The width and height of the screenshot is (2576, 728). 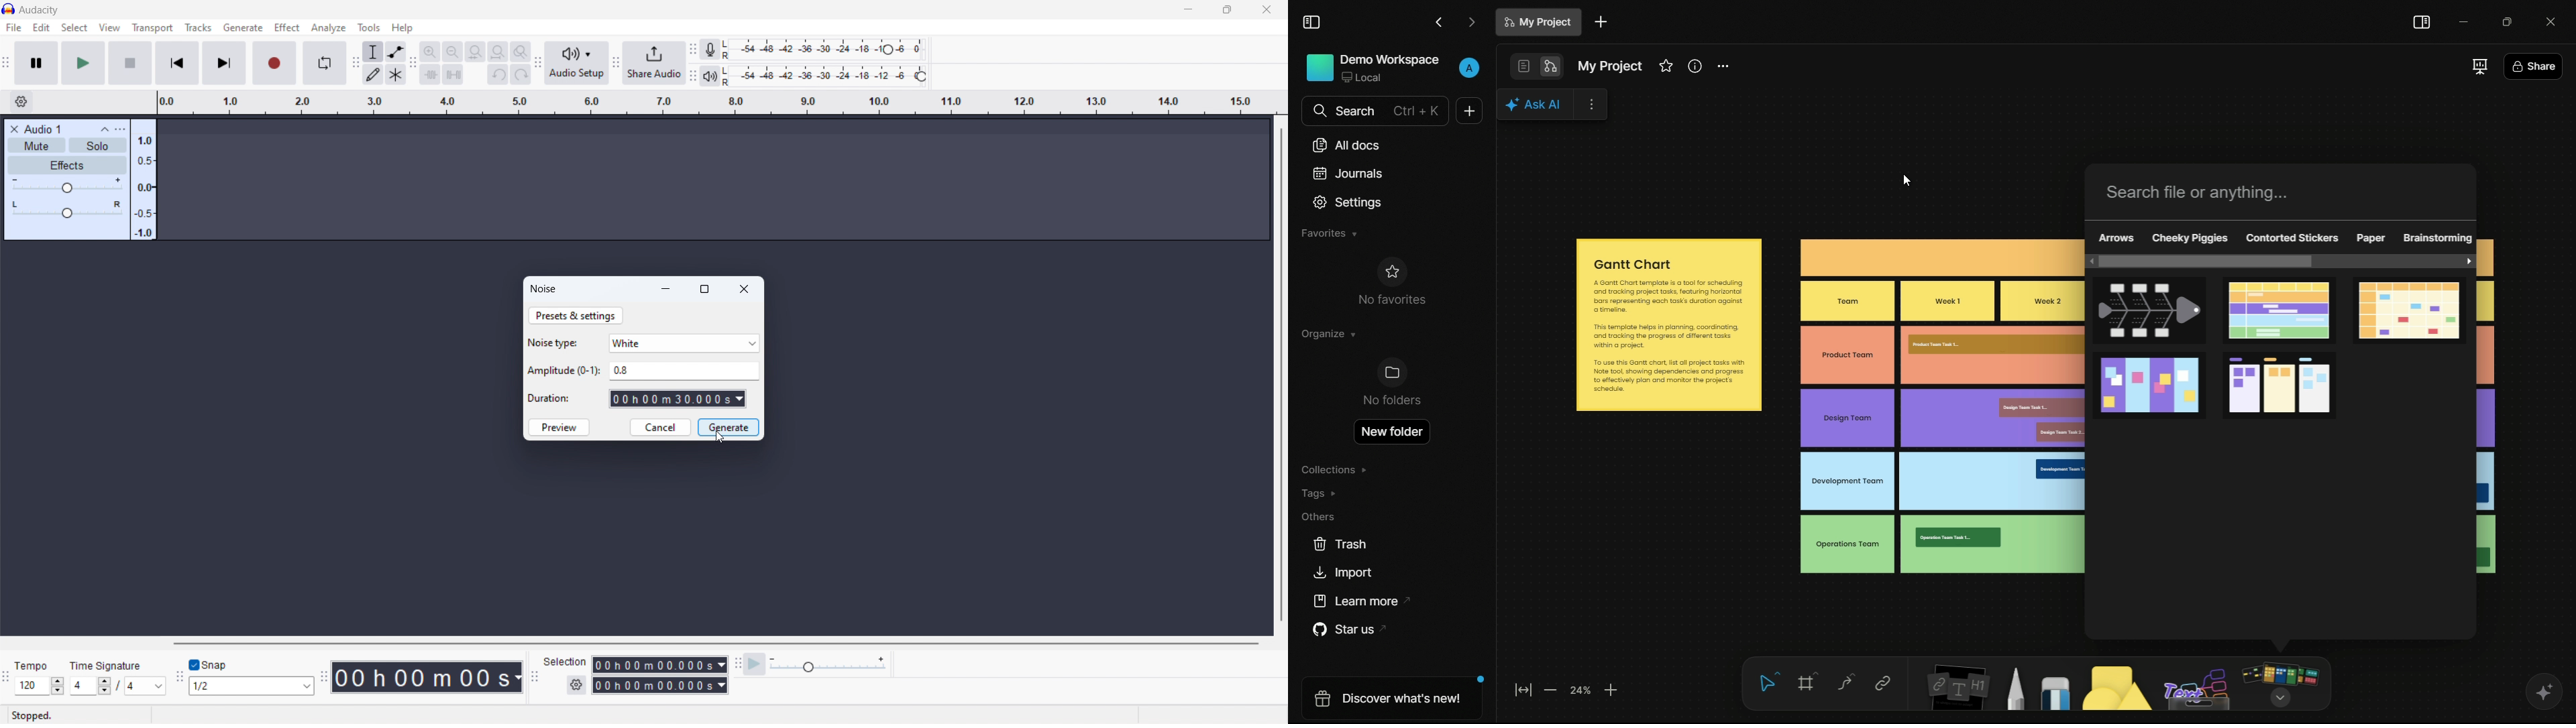 What do you see at coordinates (414, 62) in the screenshot?
I see `edit toolbar` at bounding box center [414, 62].